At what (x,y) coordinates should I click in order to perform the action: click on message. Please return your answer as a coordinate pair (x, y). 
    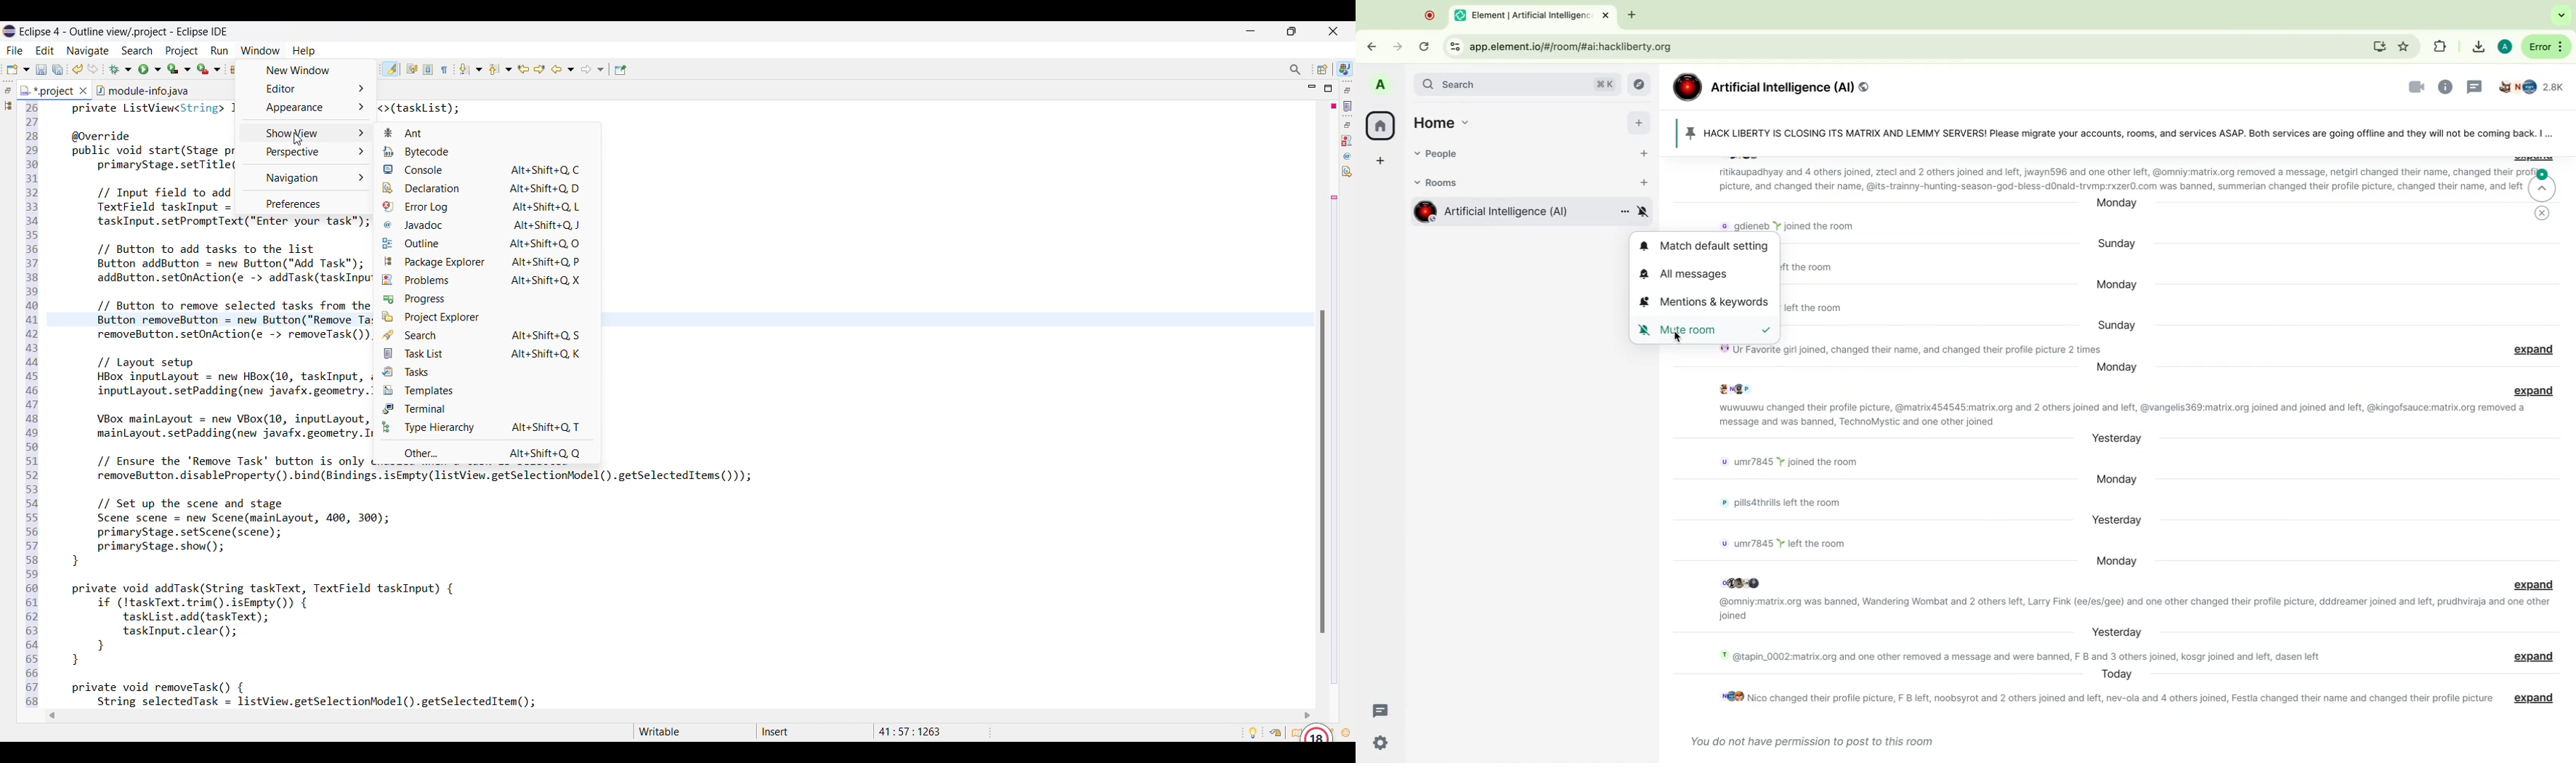
    Looking at the image, I should click on (1791, 227).